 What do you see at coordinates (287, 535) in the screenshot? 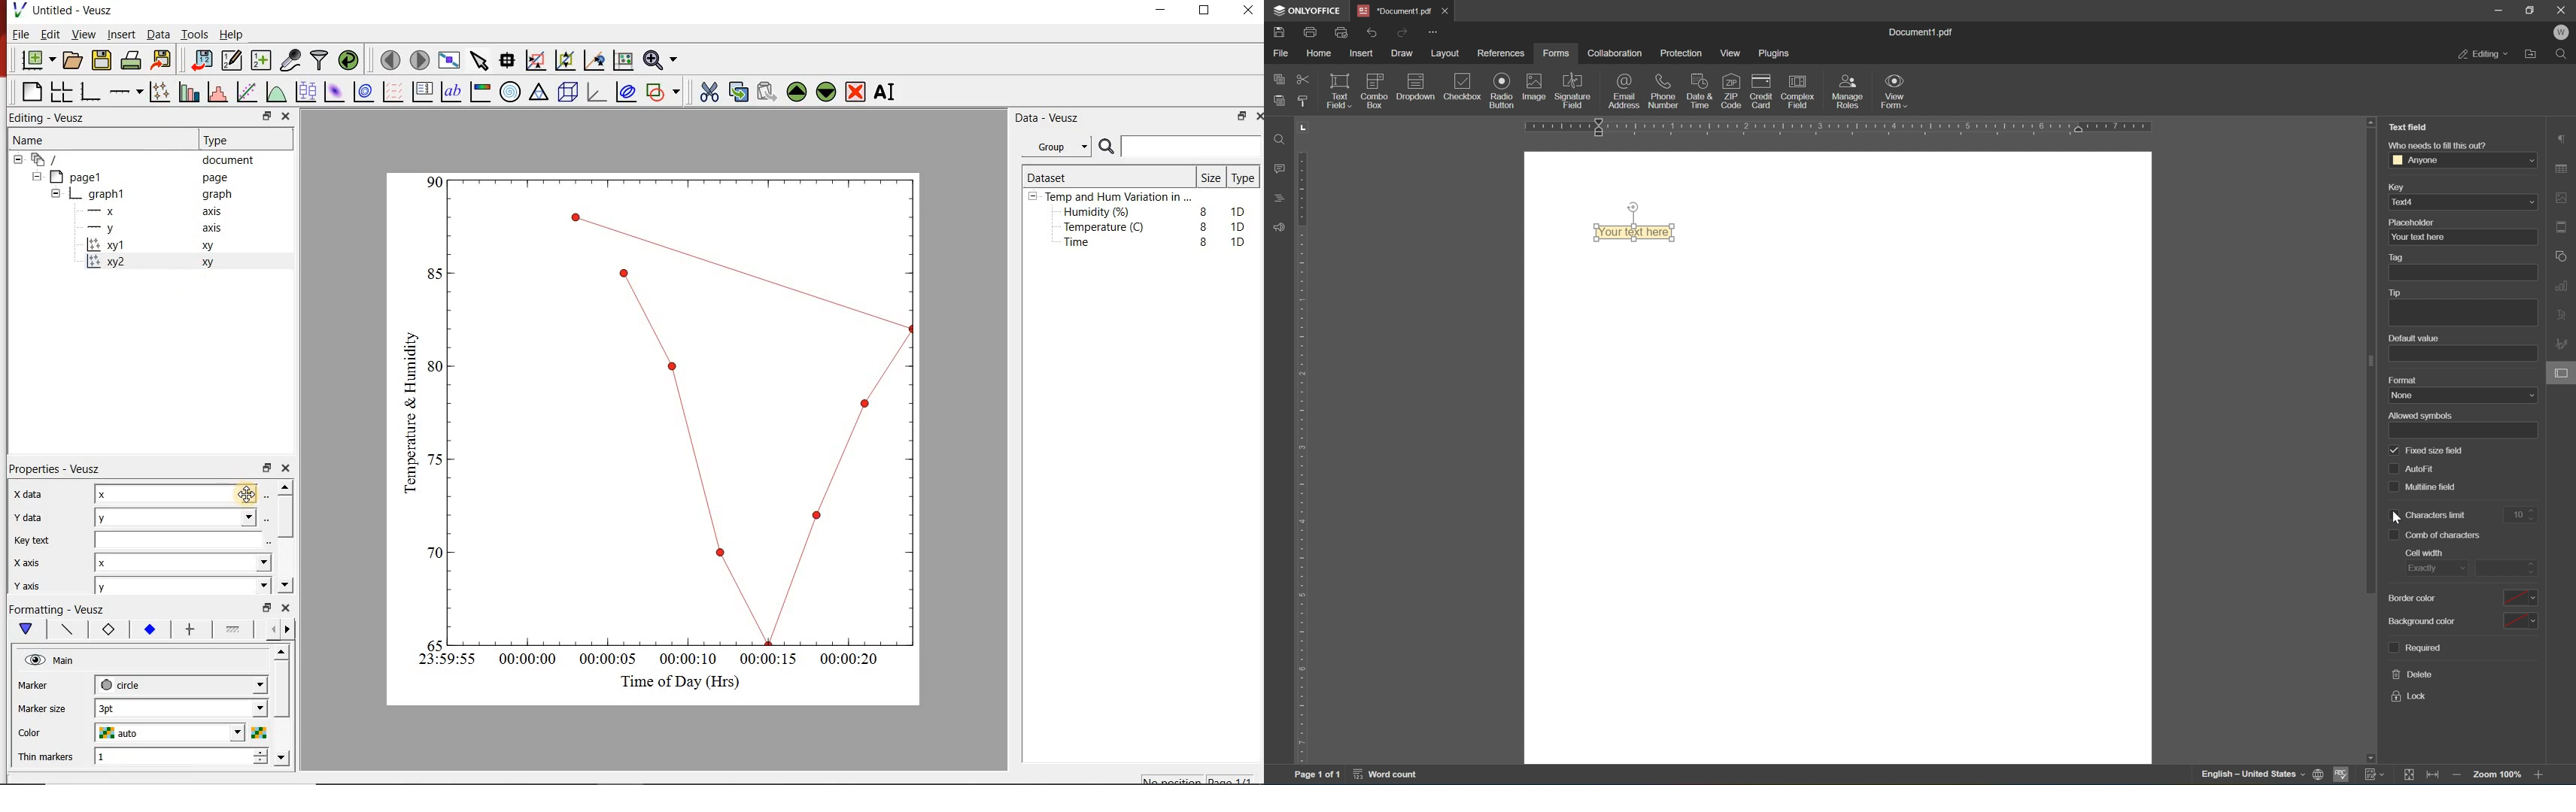
I see `scroll bar` at bounding box center [287, 535].